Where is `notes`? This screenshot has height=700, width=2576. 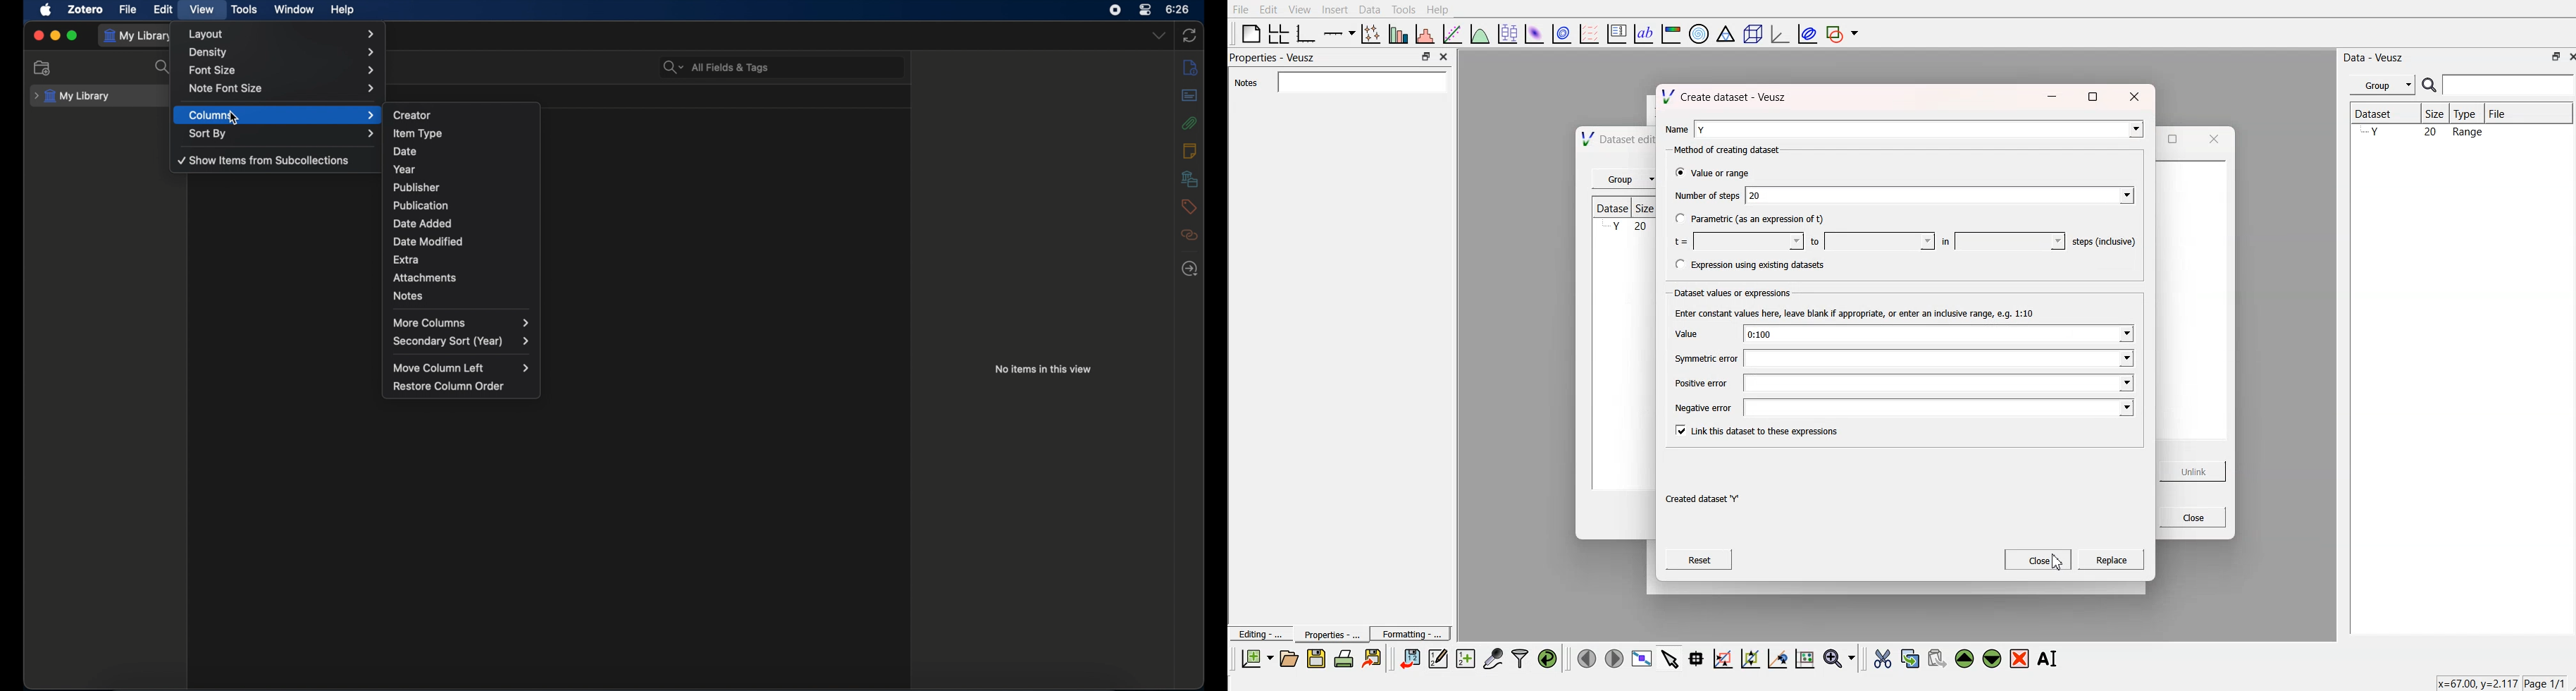 notes is located at coordinates (460, 296).